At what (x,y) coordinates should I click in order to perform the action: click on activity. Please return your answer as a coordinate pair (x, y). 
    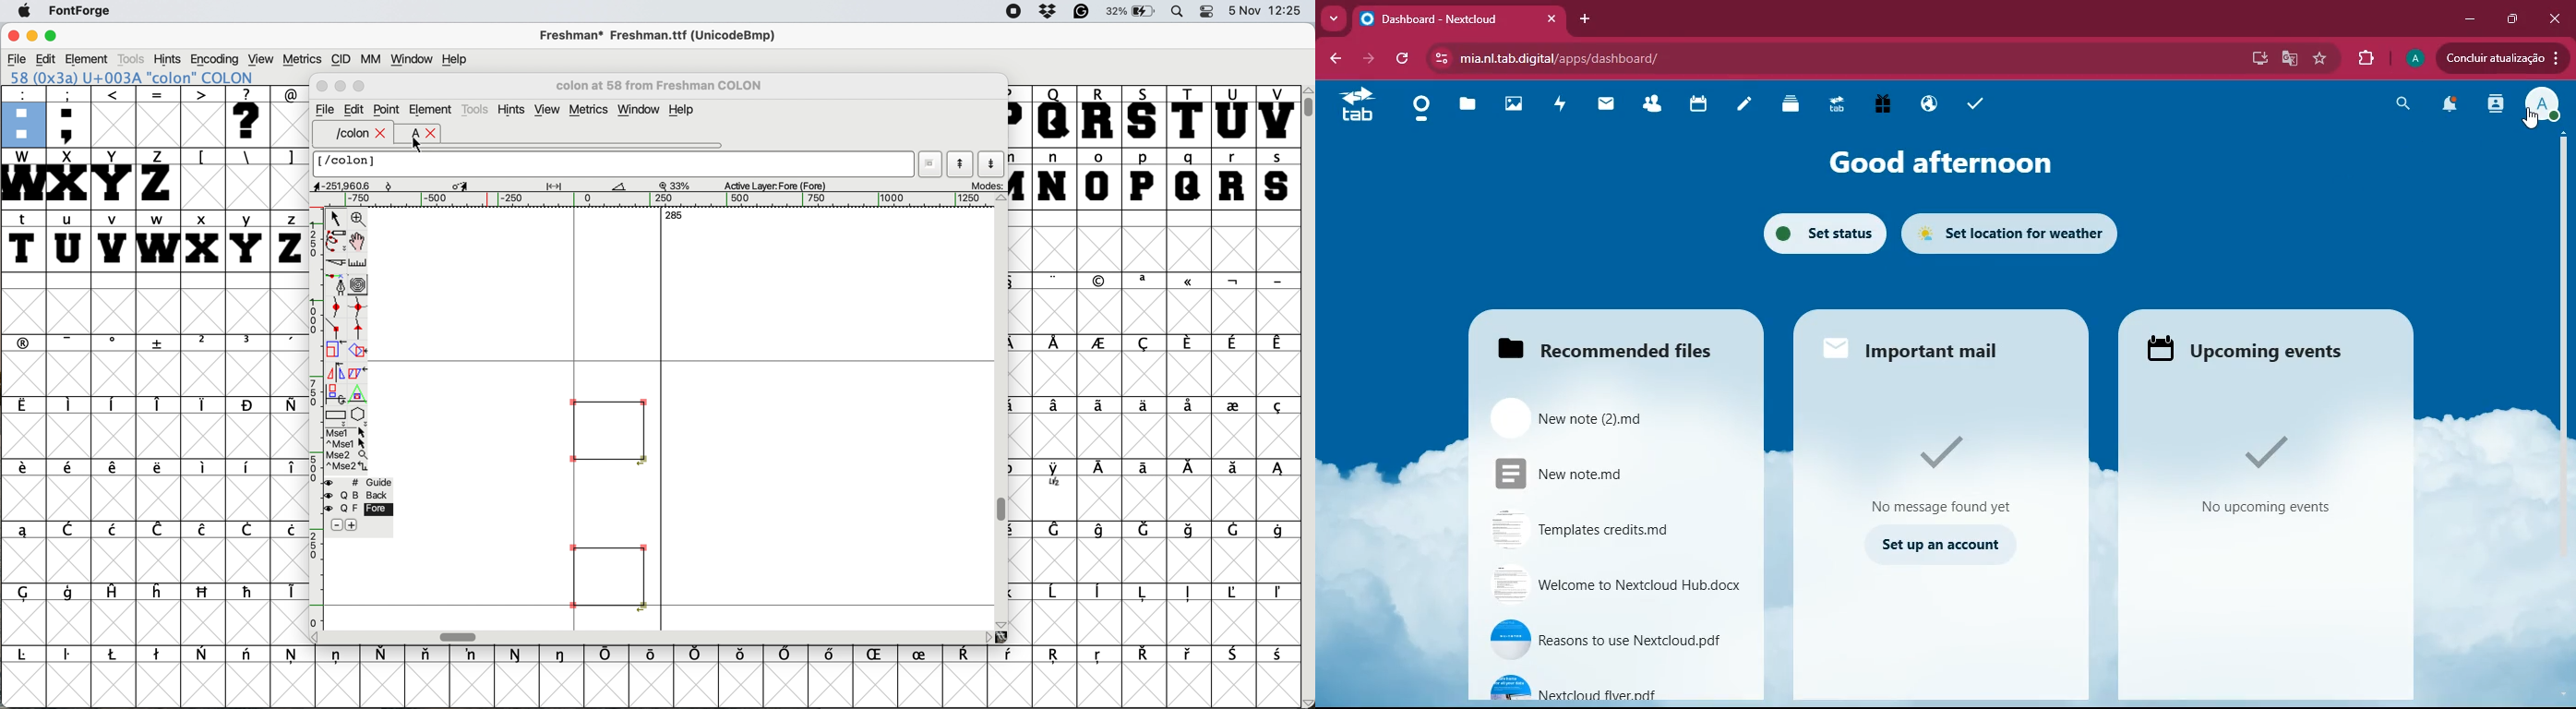
    Looking at the image, I should click on (1561, 104).